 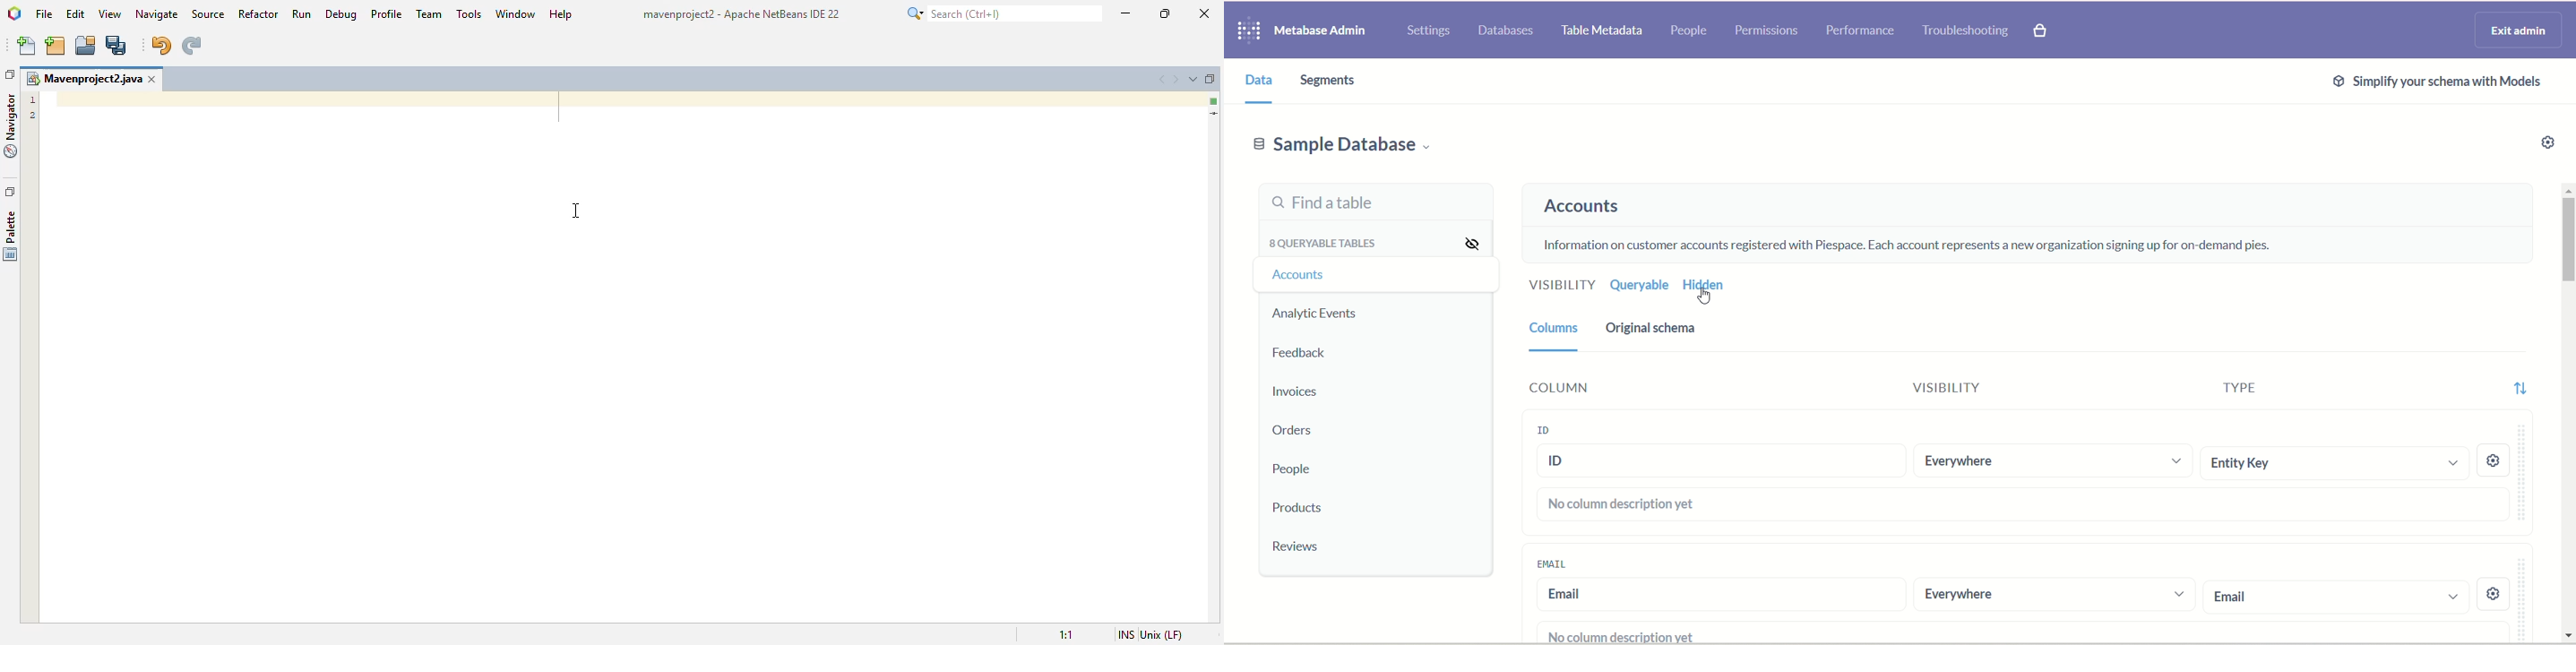 I want to click on sample database, so click(x=1360, y=149).